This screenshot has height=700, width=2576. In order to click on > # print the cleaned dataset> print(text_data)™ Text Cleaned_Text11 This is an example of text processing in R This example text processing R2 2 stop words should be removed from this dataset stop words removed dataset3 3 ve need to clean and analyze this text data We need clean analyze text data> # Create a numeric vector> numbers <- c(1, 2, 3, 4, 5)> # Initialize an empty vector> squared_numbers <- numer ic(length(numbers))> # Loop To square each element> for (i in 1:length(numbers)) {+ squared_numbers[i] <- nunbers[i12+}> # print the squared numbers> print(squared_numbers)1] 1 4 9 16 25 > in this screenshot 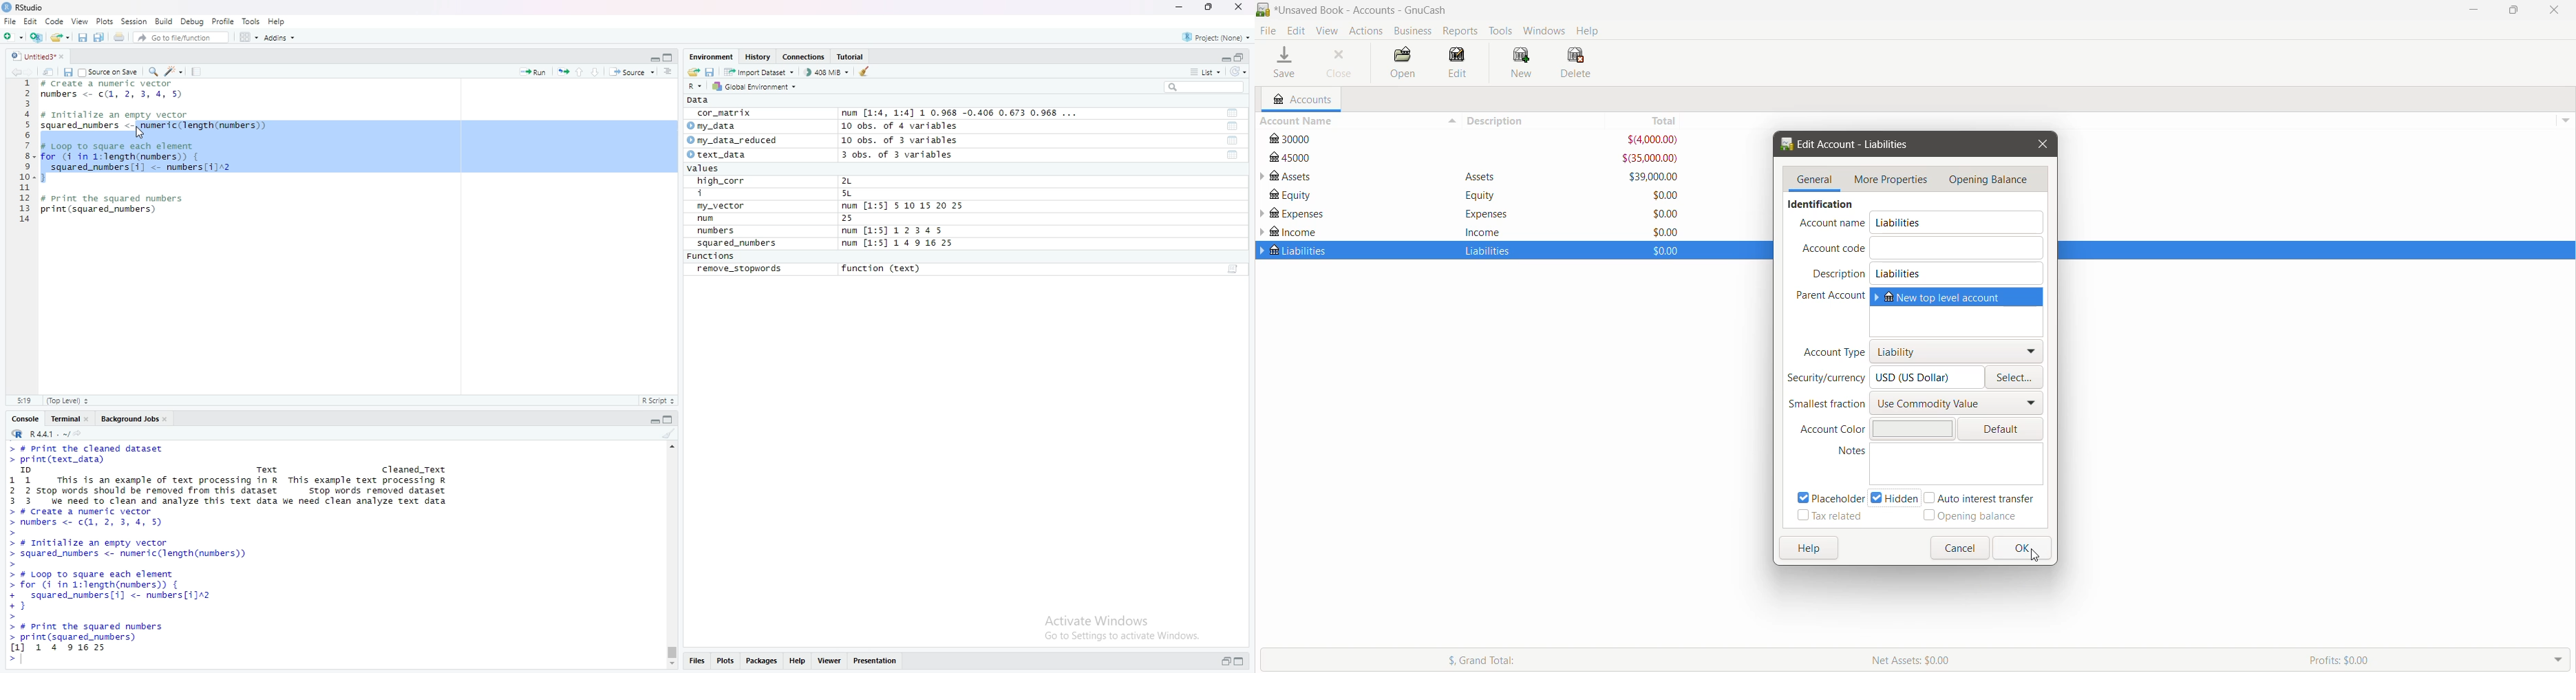, I will do `click(235, 554)`.